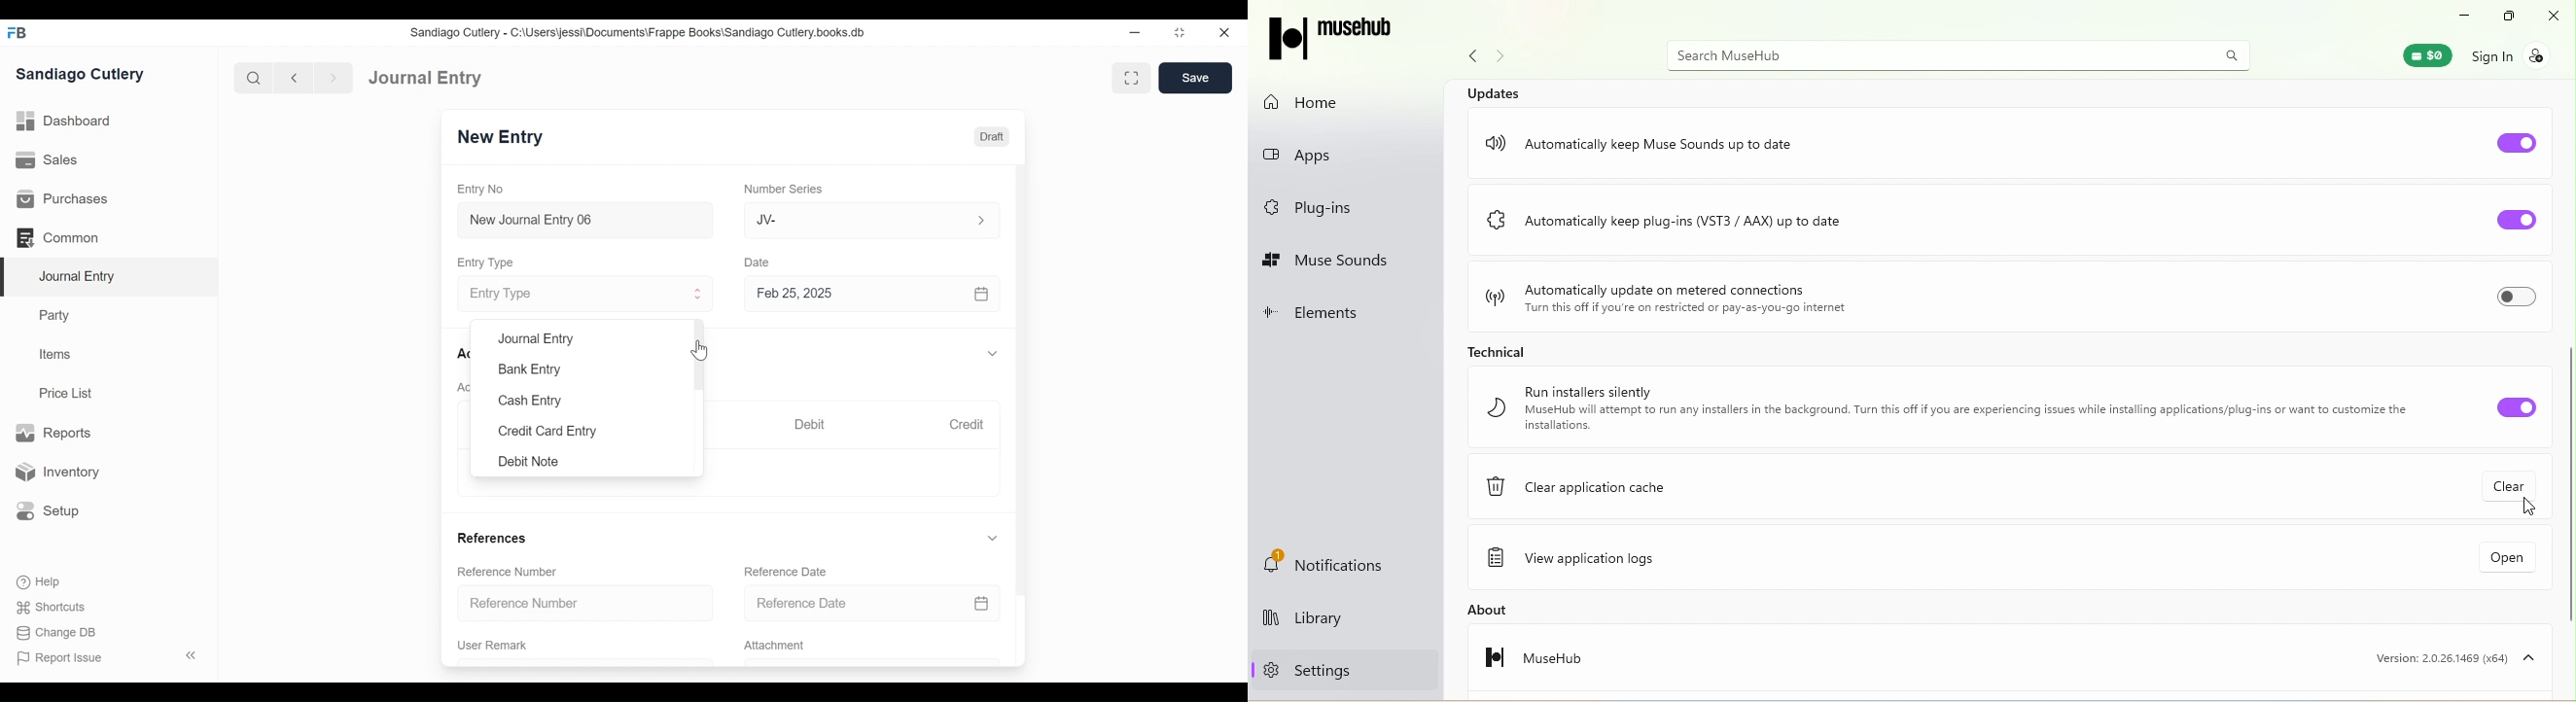  What do you see at coordinates (82, 75) in the screenshot?
I see `Sandiago Cutlery` at bounding box center [82, 75].